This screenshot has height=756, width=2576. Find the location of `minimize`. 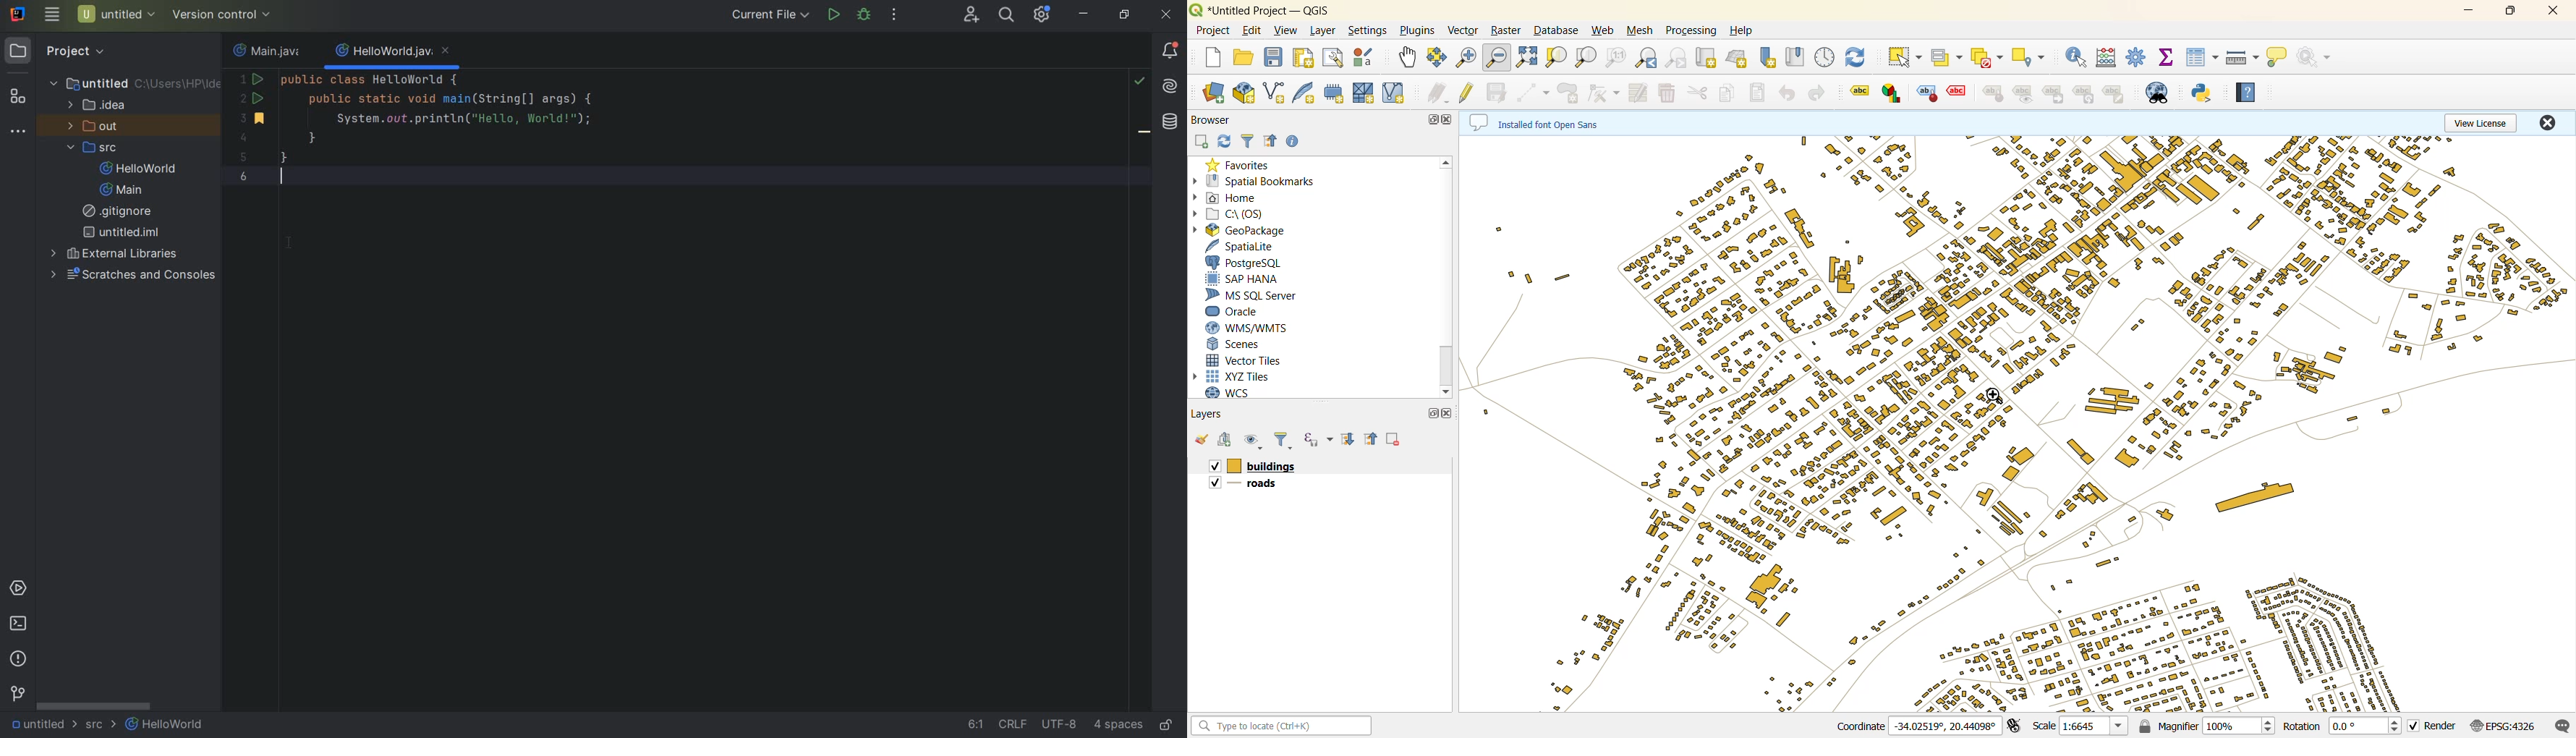

minimize is located at coordinates (2476, 9).